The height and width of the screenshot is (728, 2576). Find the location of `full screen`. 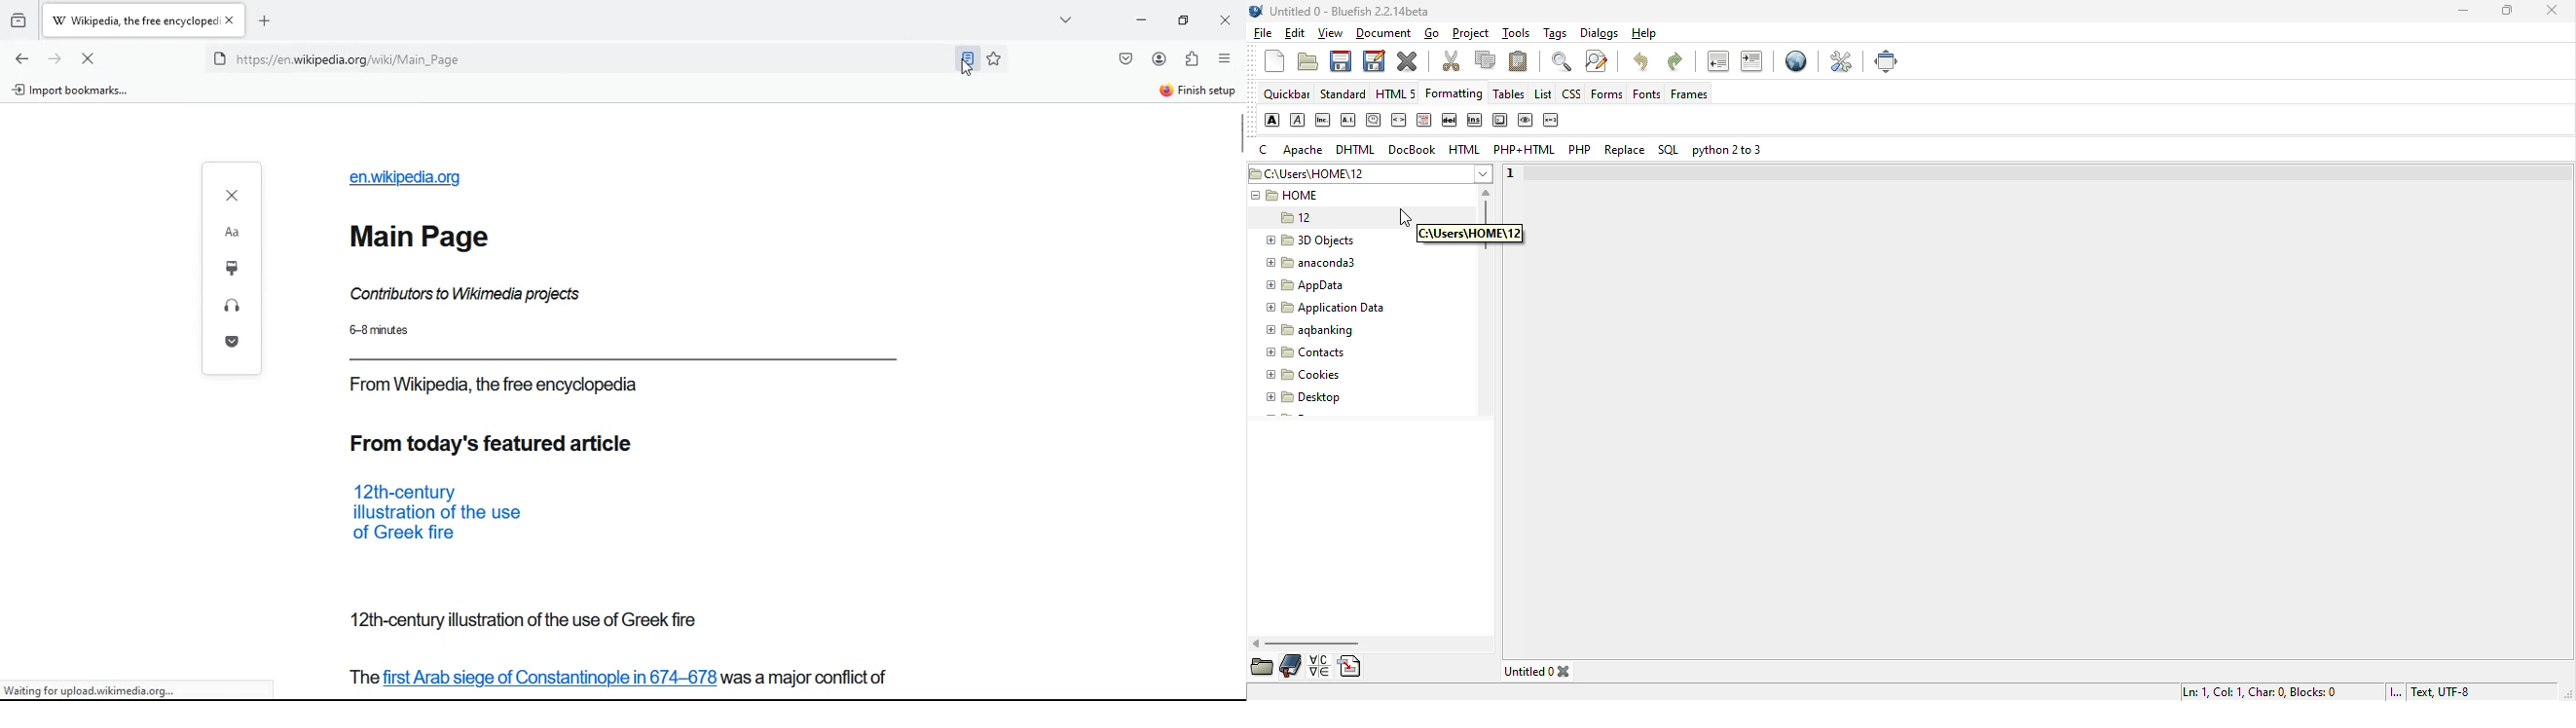

full screen is located at coordinates (1887, 62).